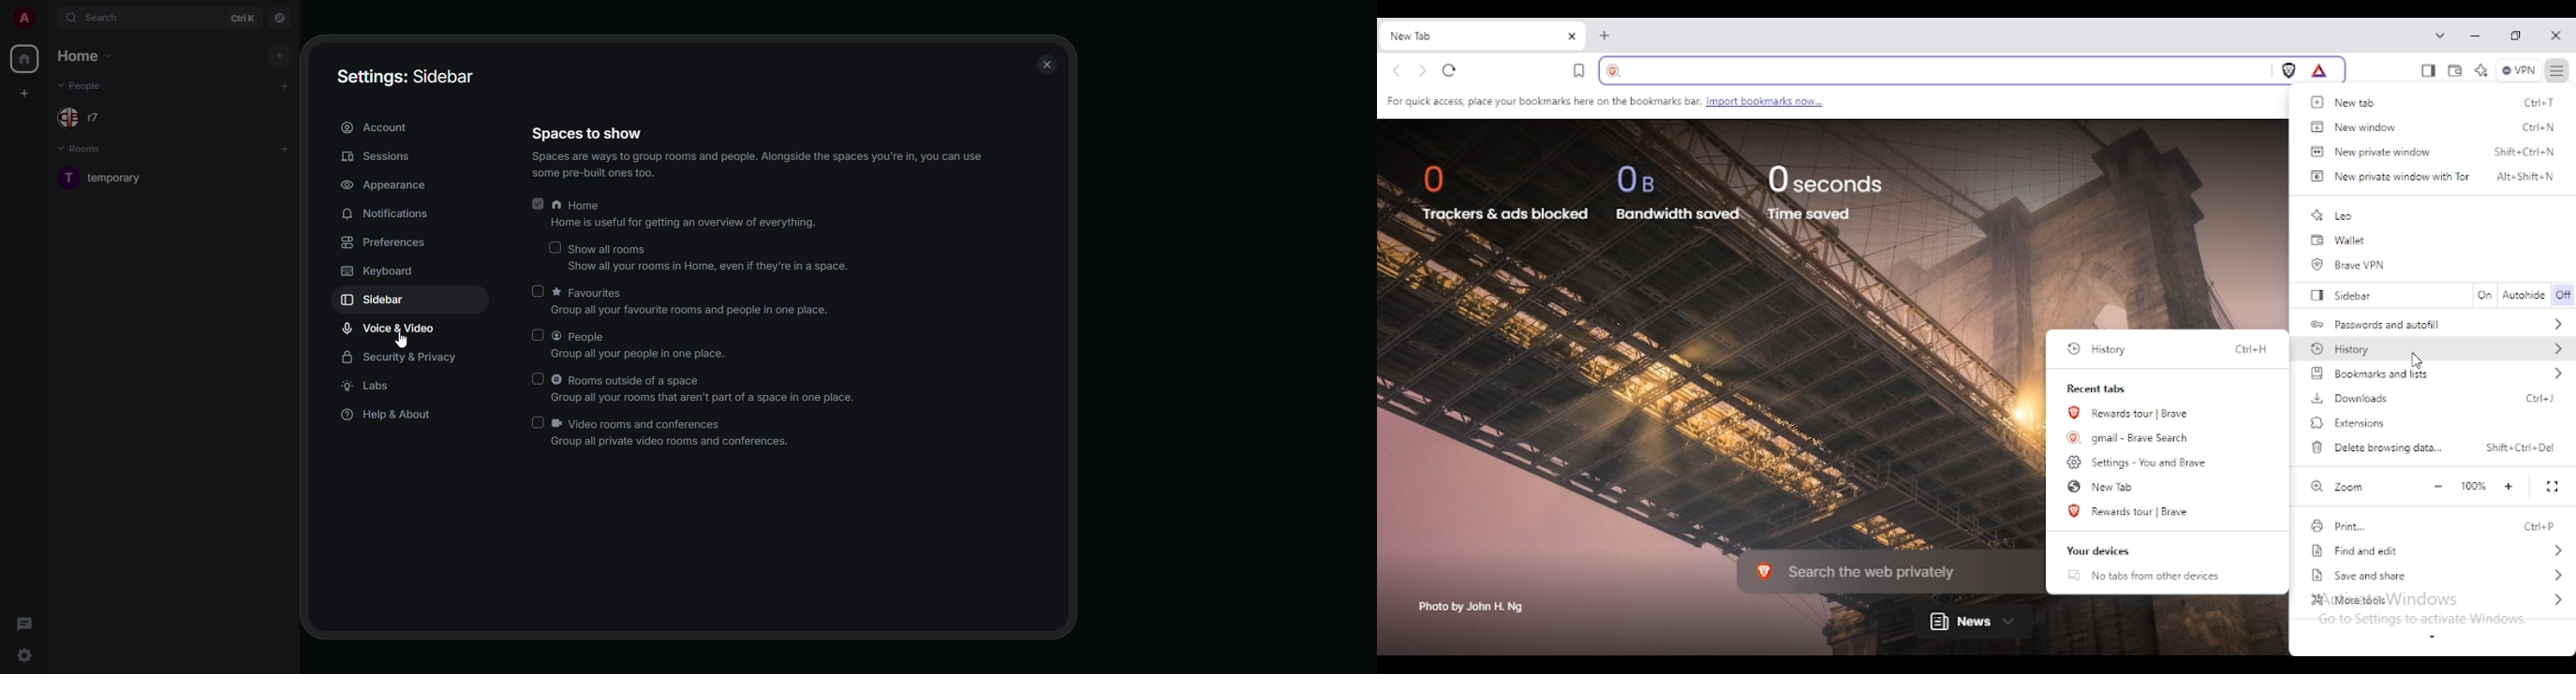  What do you see at coordinates (392, 417) in the screenshot?
I see `help & about` at bounding box center [392, 417].